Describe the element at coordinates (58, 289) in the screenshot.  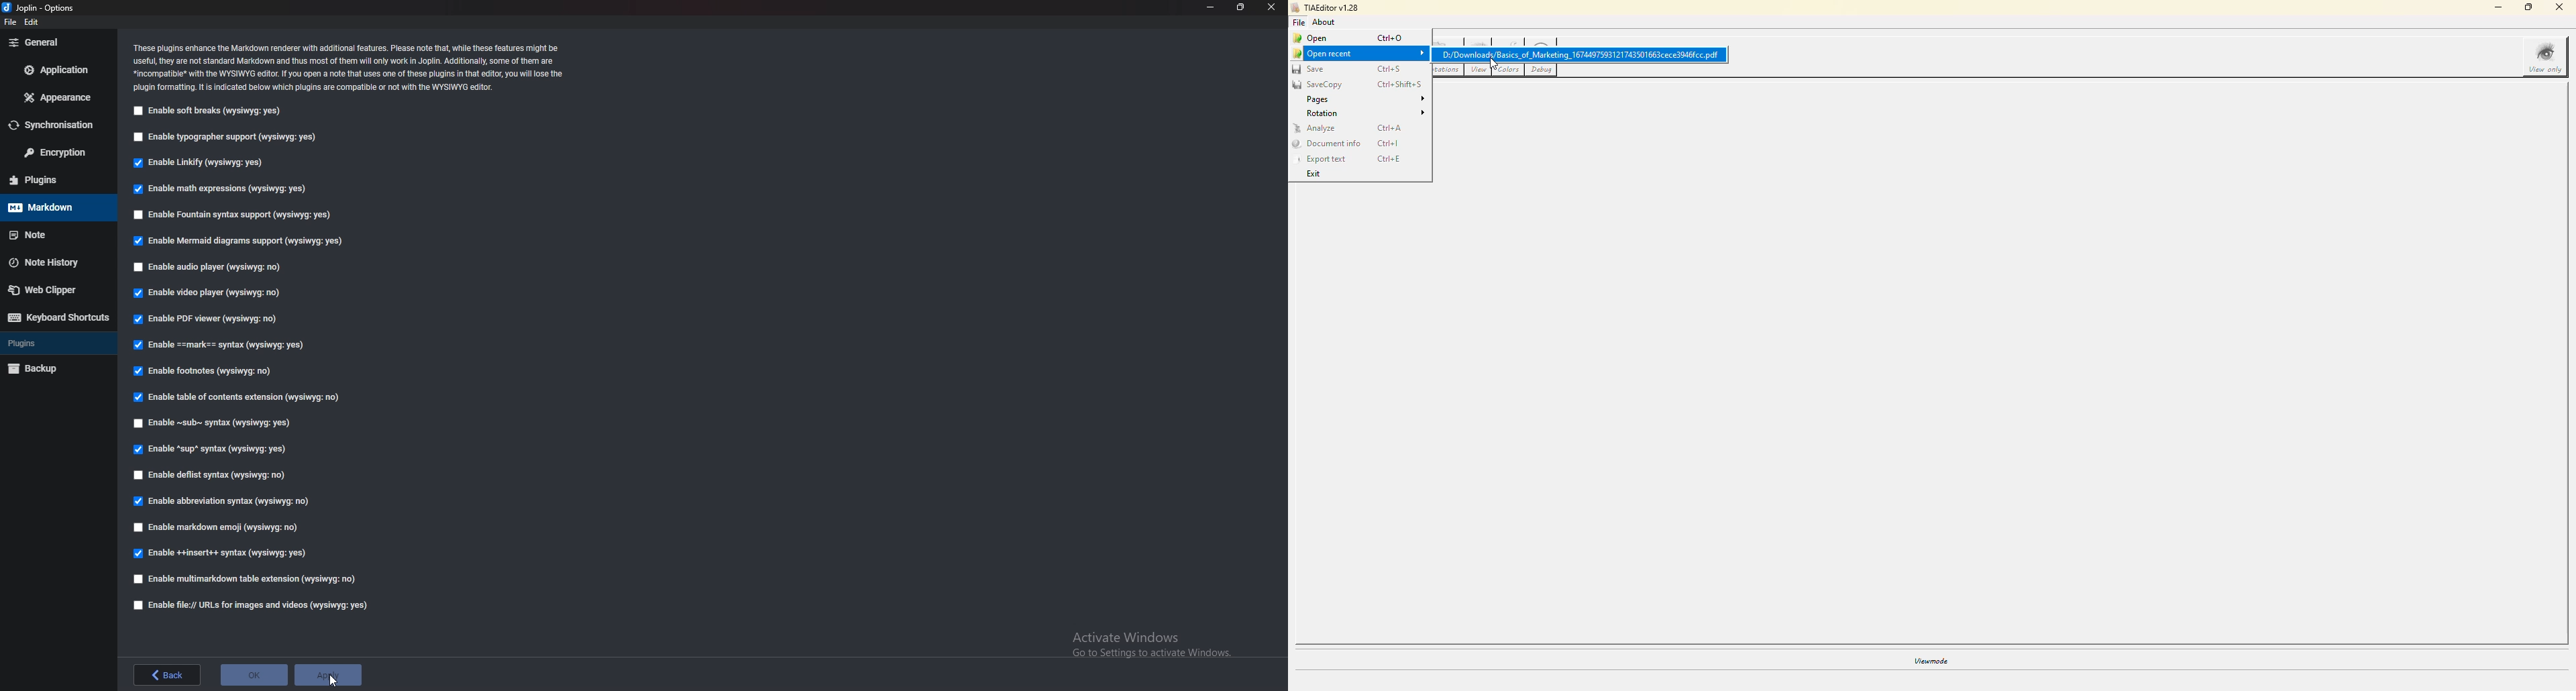
I see `Web Clipper` at that location.